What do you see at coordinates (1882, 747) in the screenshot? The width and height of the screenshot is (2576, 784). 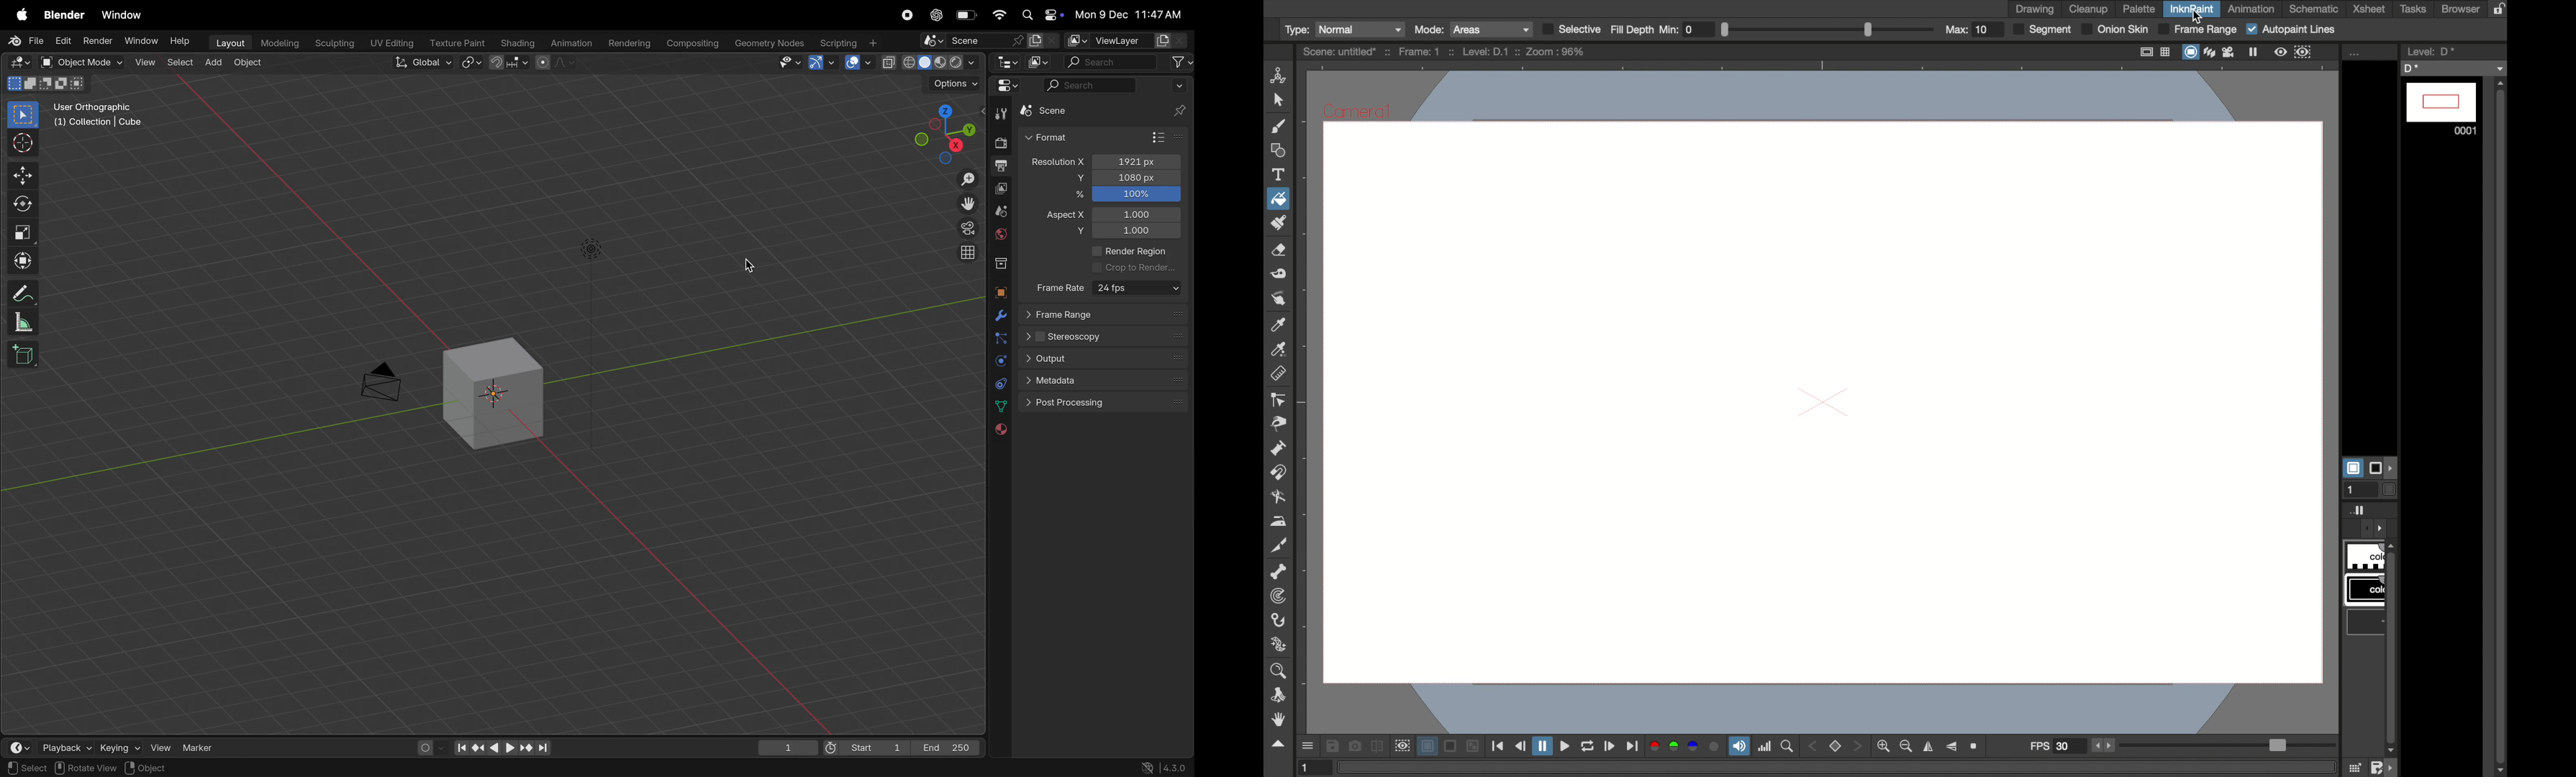 I see `zoom in` at bounding box center [1882, 747].